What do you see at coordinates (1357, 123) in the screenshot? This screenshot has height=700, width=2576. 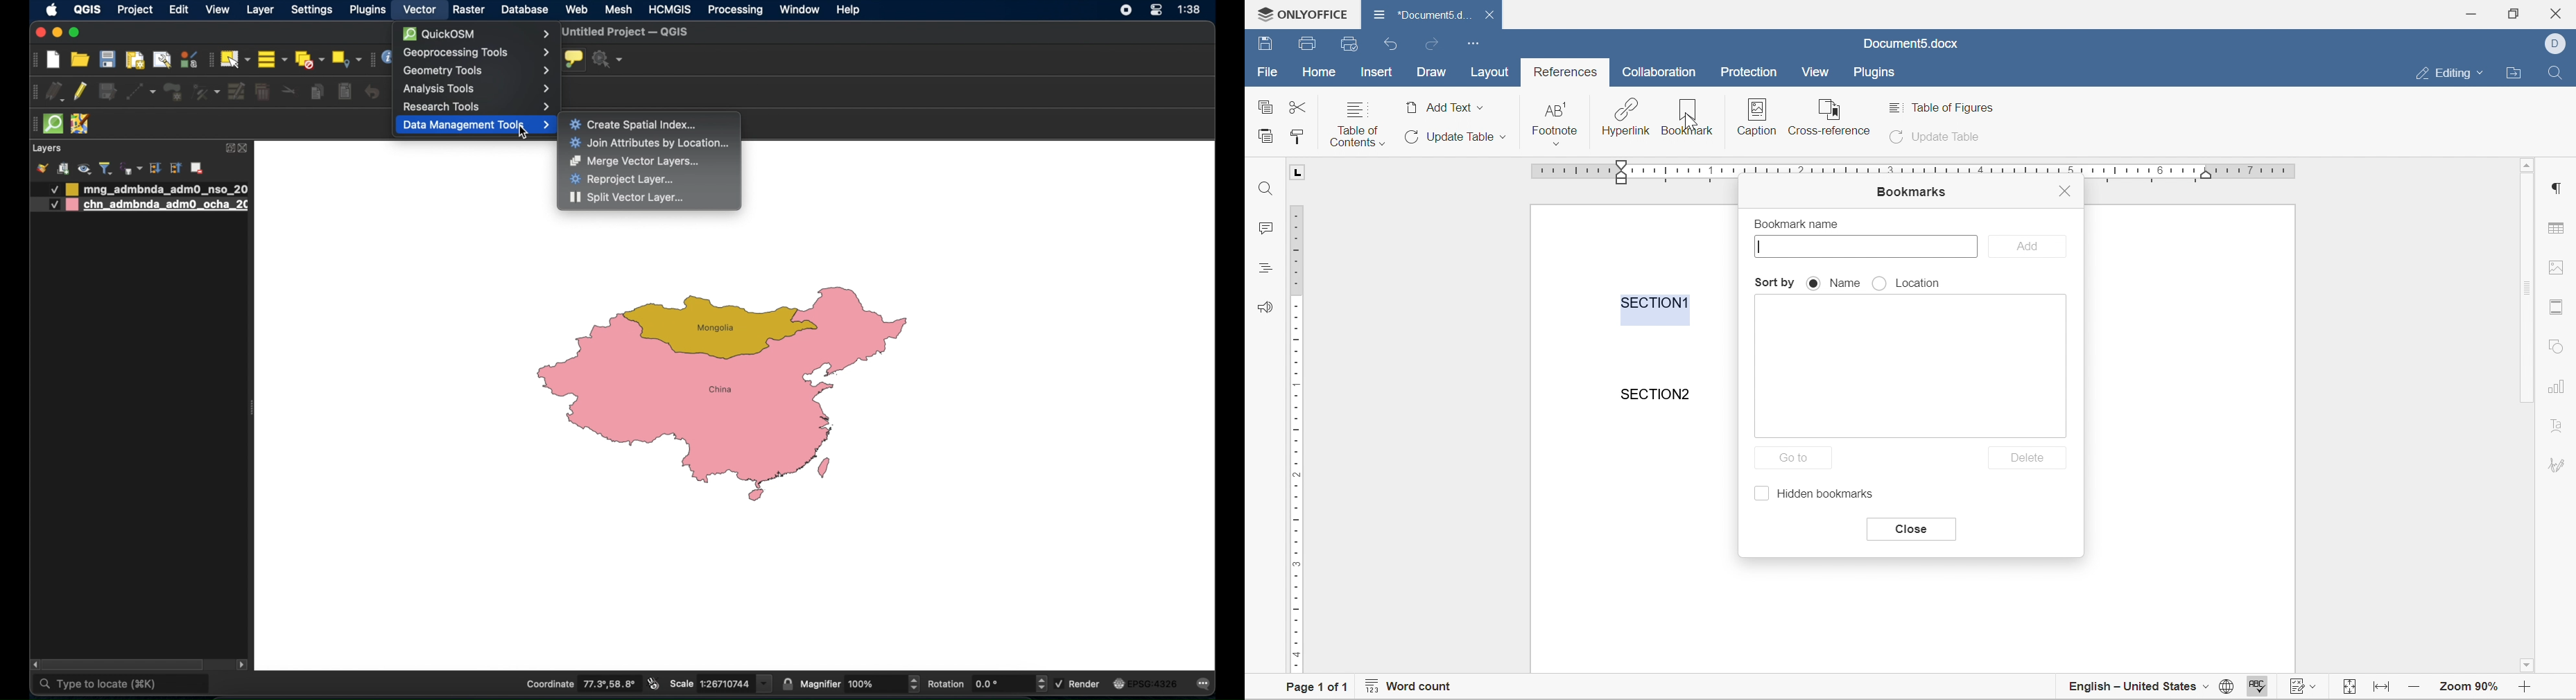 I see `table of contents` at bounding box center [1357, 123].